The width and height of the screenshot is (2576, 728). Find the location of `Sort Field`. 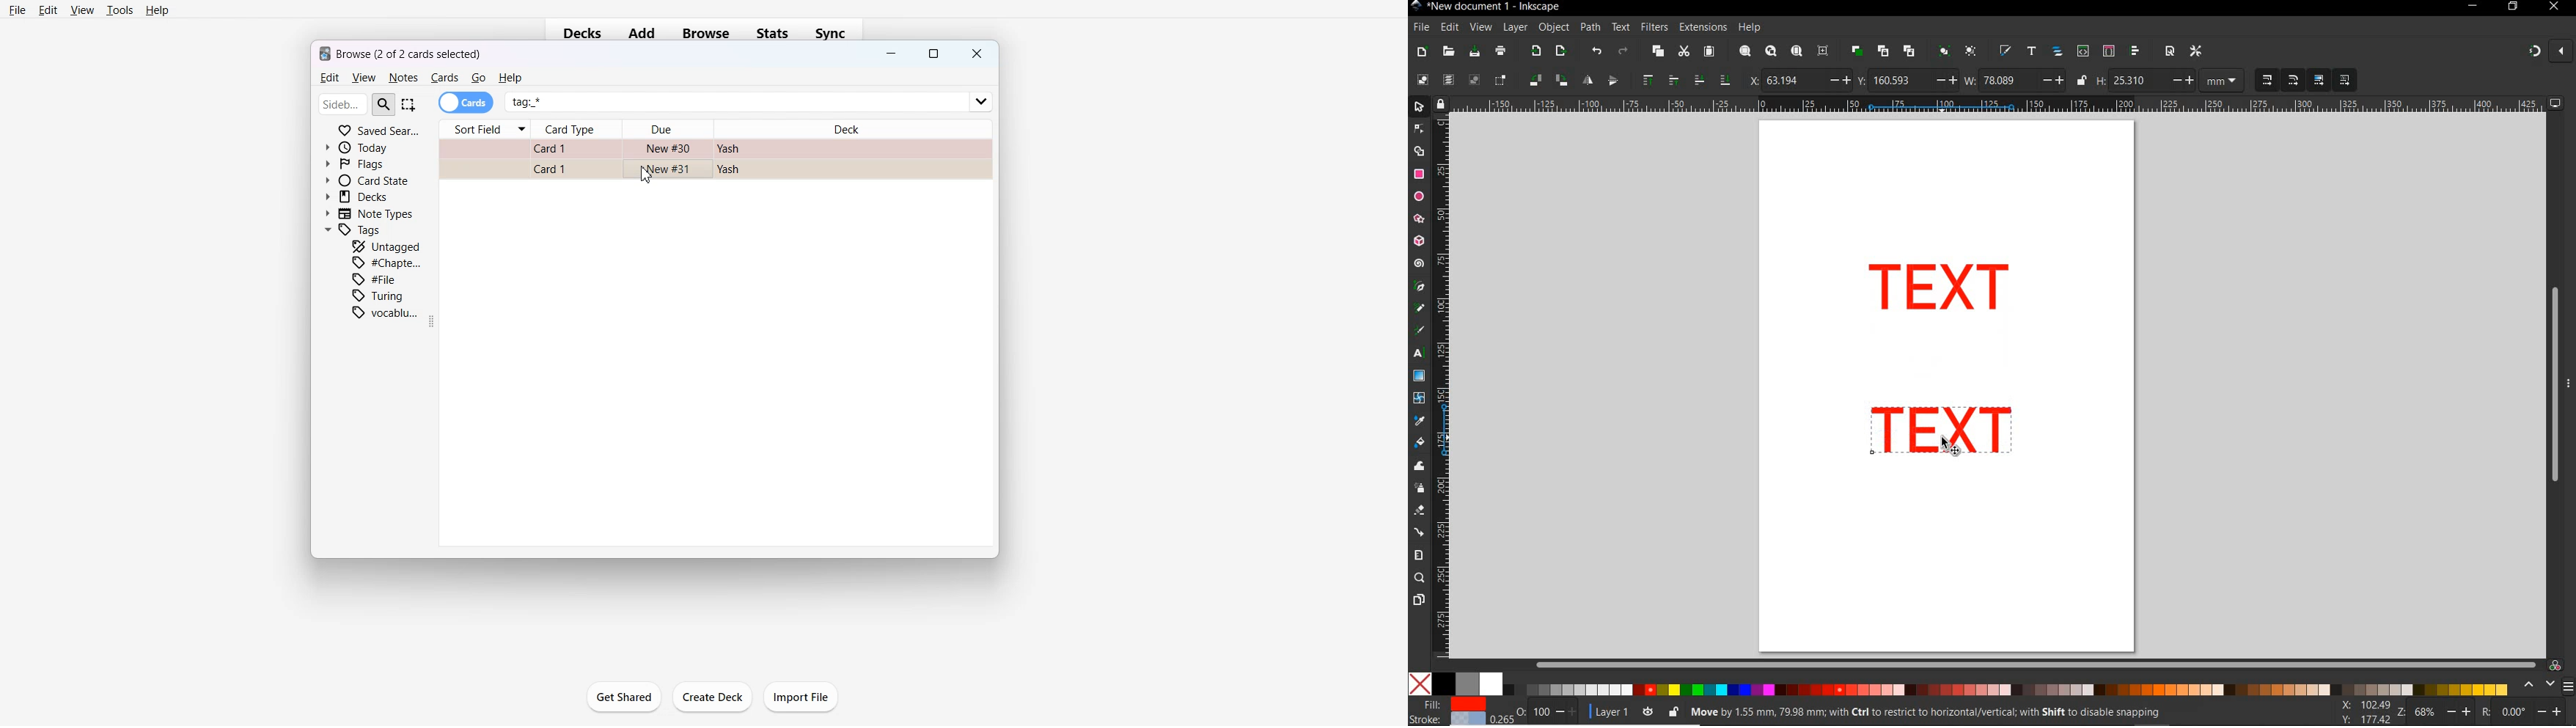

Sort Field is located at coordinates (484, 129).